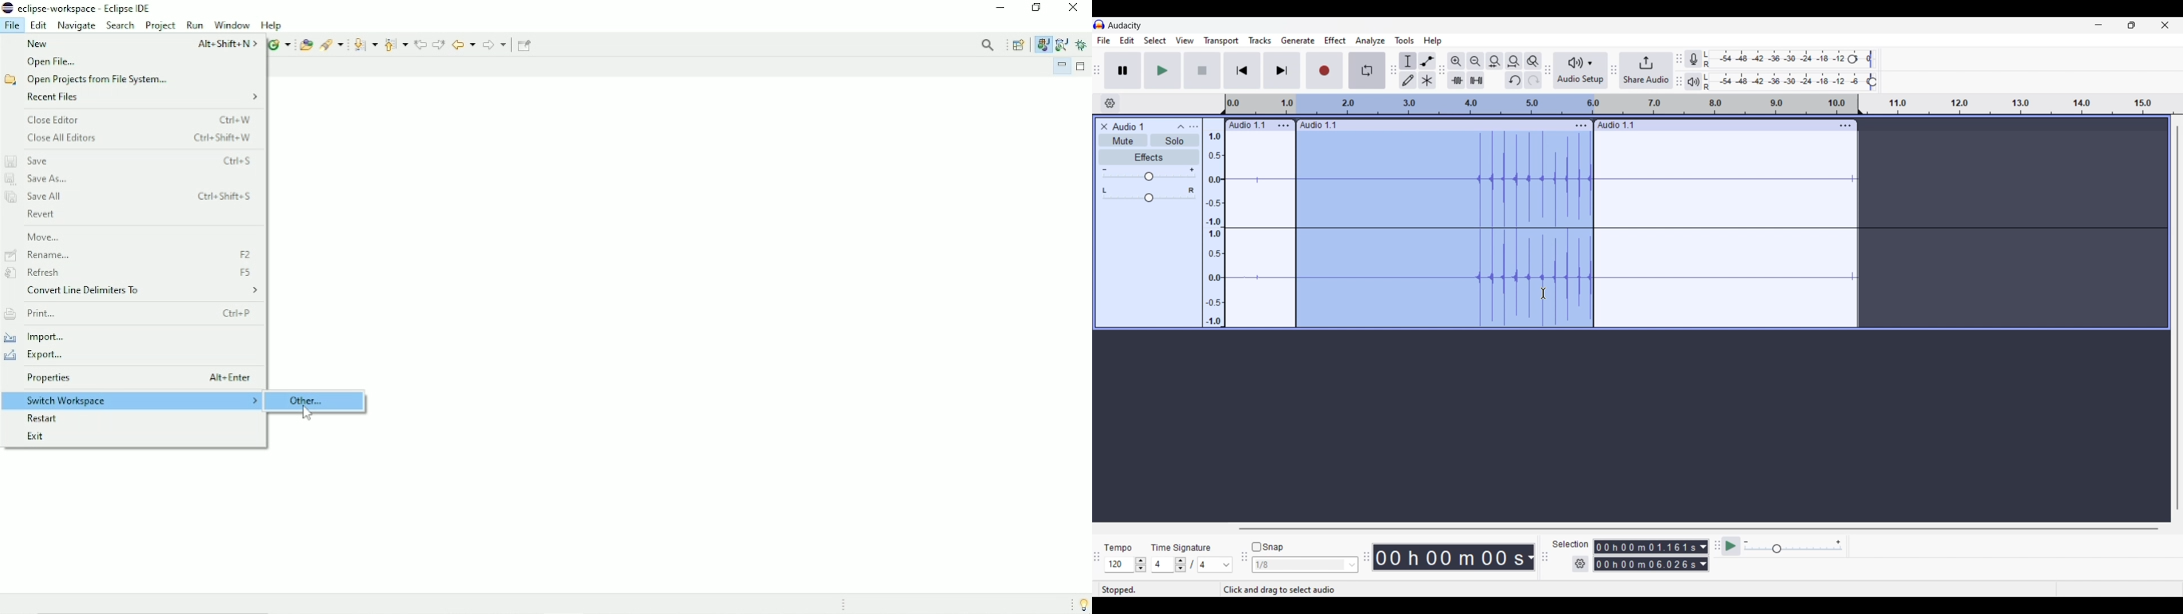 Image resolution: width=2184 pixels, height=616 pixels. What do you see at coordinates (2178, 317) in the screenshot?
I see `Vertical slide bar` at bounding box center [2178, 317].